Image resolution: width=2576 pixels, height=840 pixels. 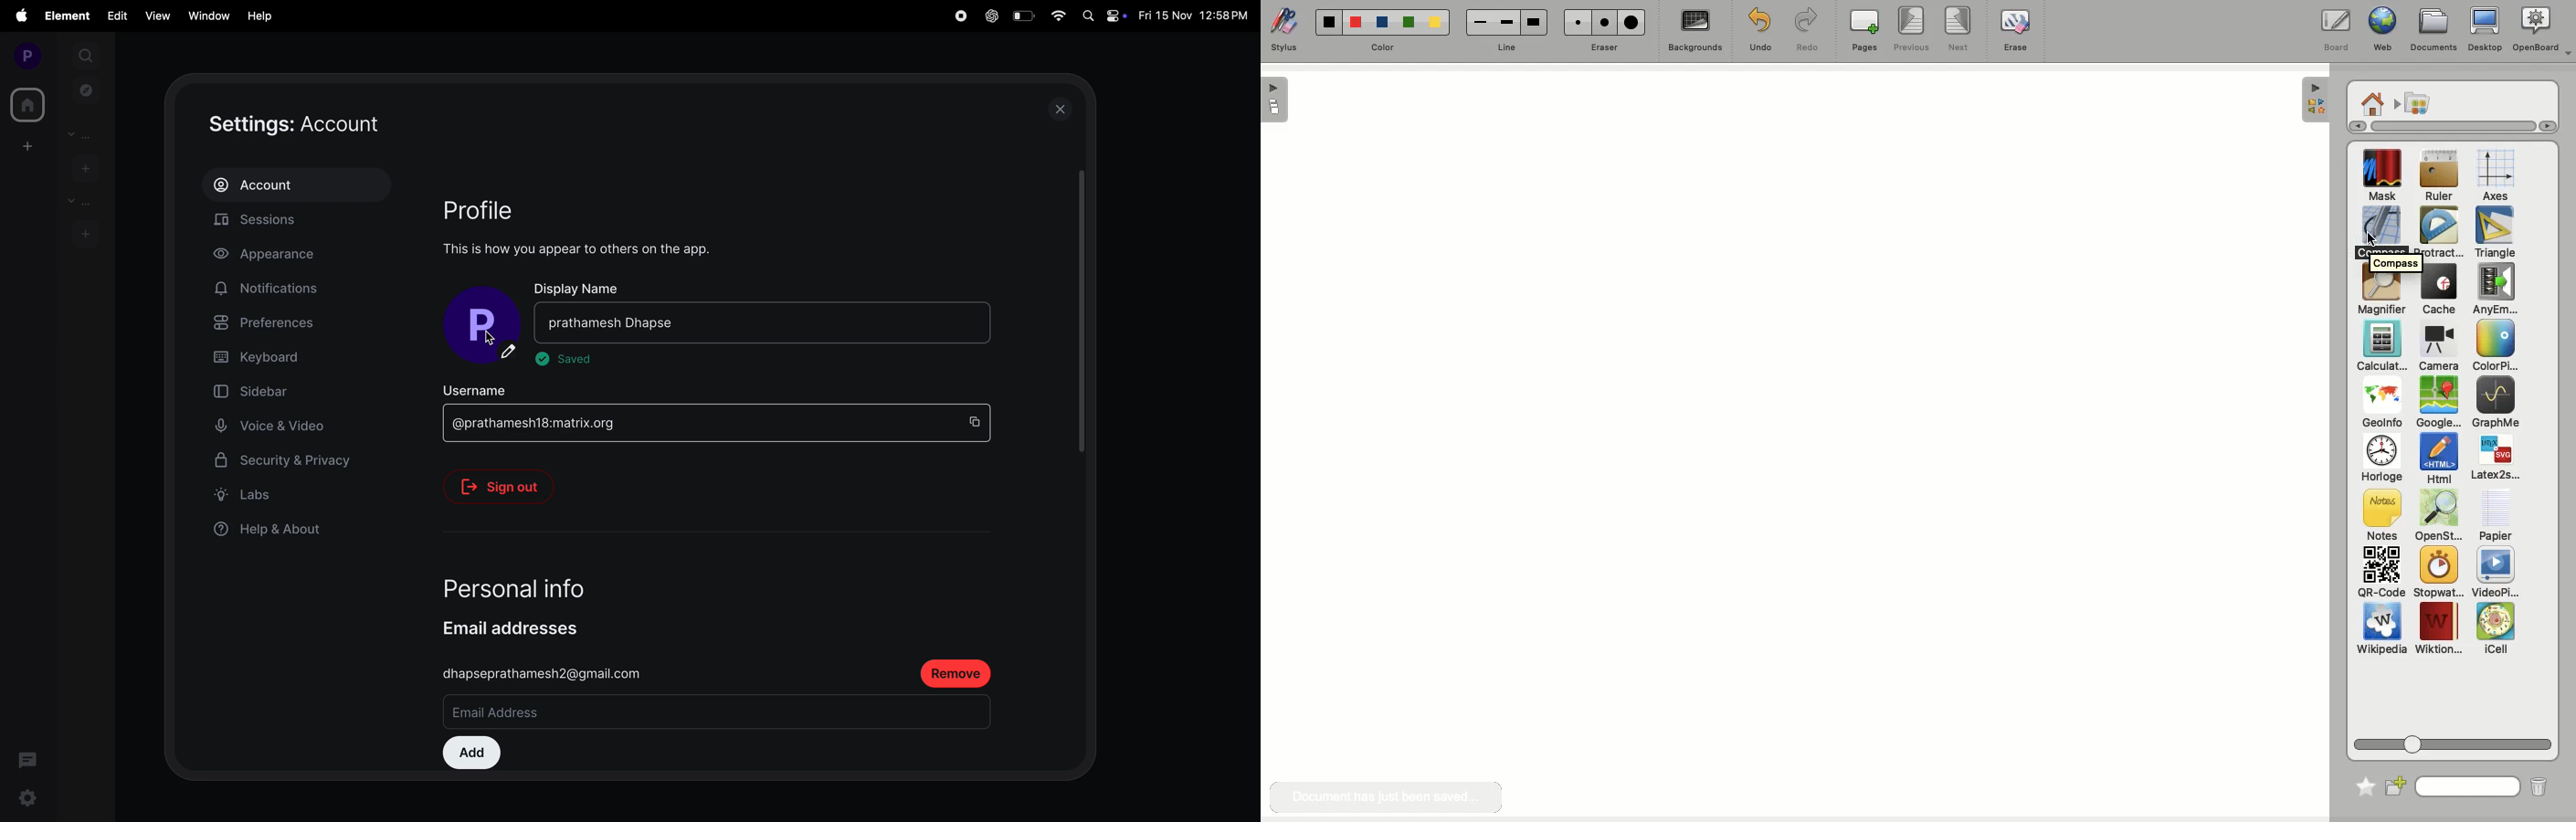 I want to click on this is how you appear on other app, so click(x=587, y=249).